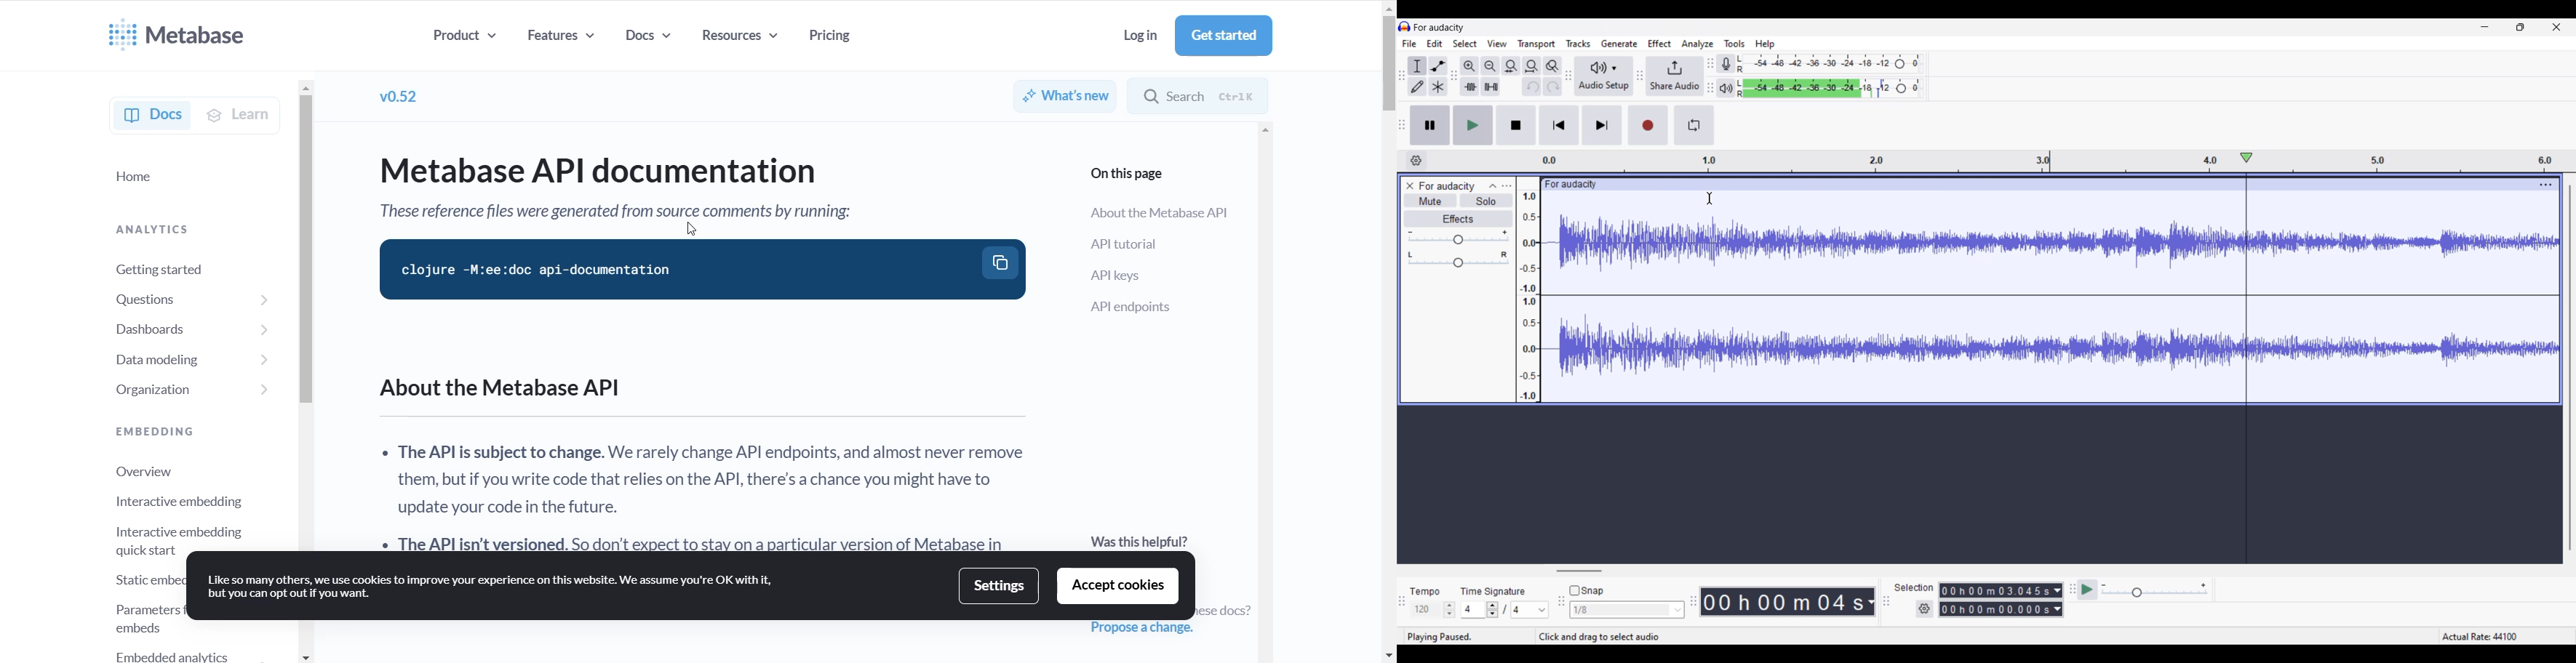  I want to click on Skip/Select to start, so click(1559, 126).